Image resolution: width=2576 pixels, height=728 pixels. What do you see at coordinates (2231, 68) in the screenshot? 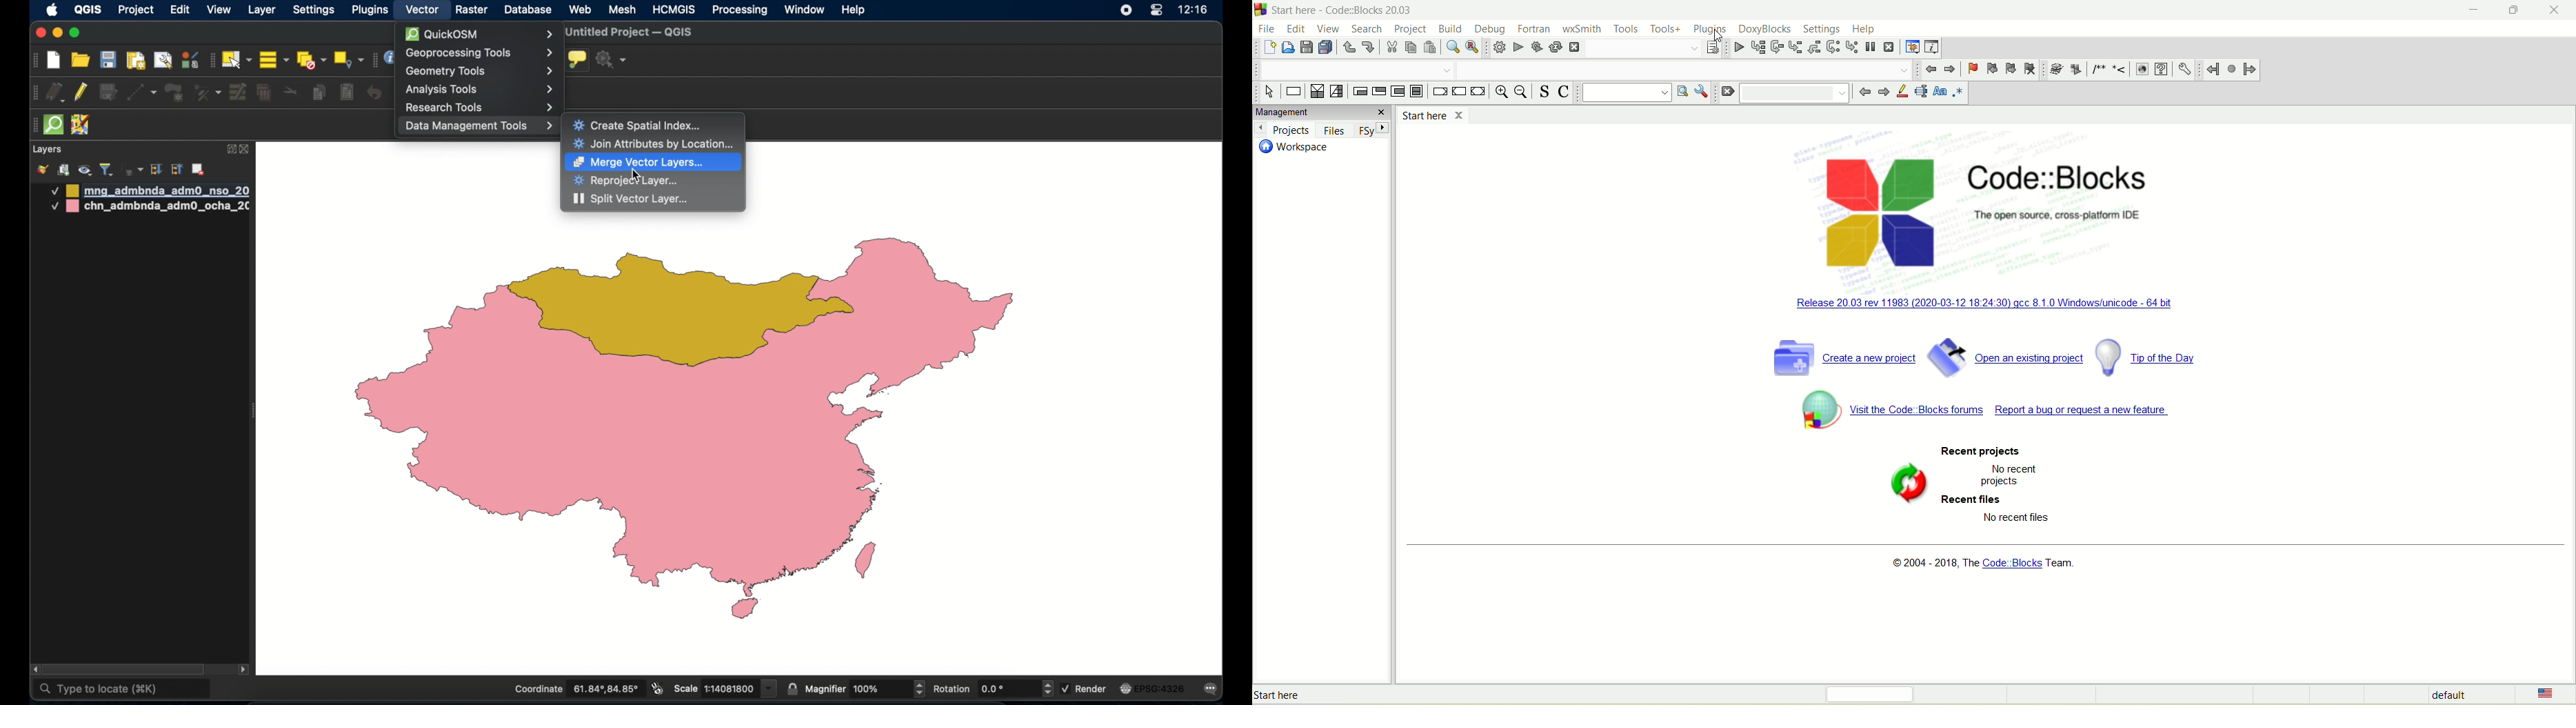
I see `last jump` at bounding box center [2231, 68].